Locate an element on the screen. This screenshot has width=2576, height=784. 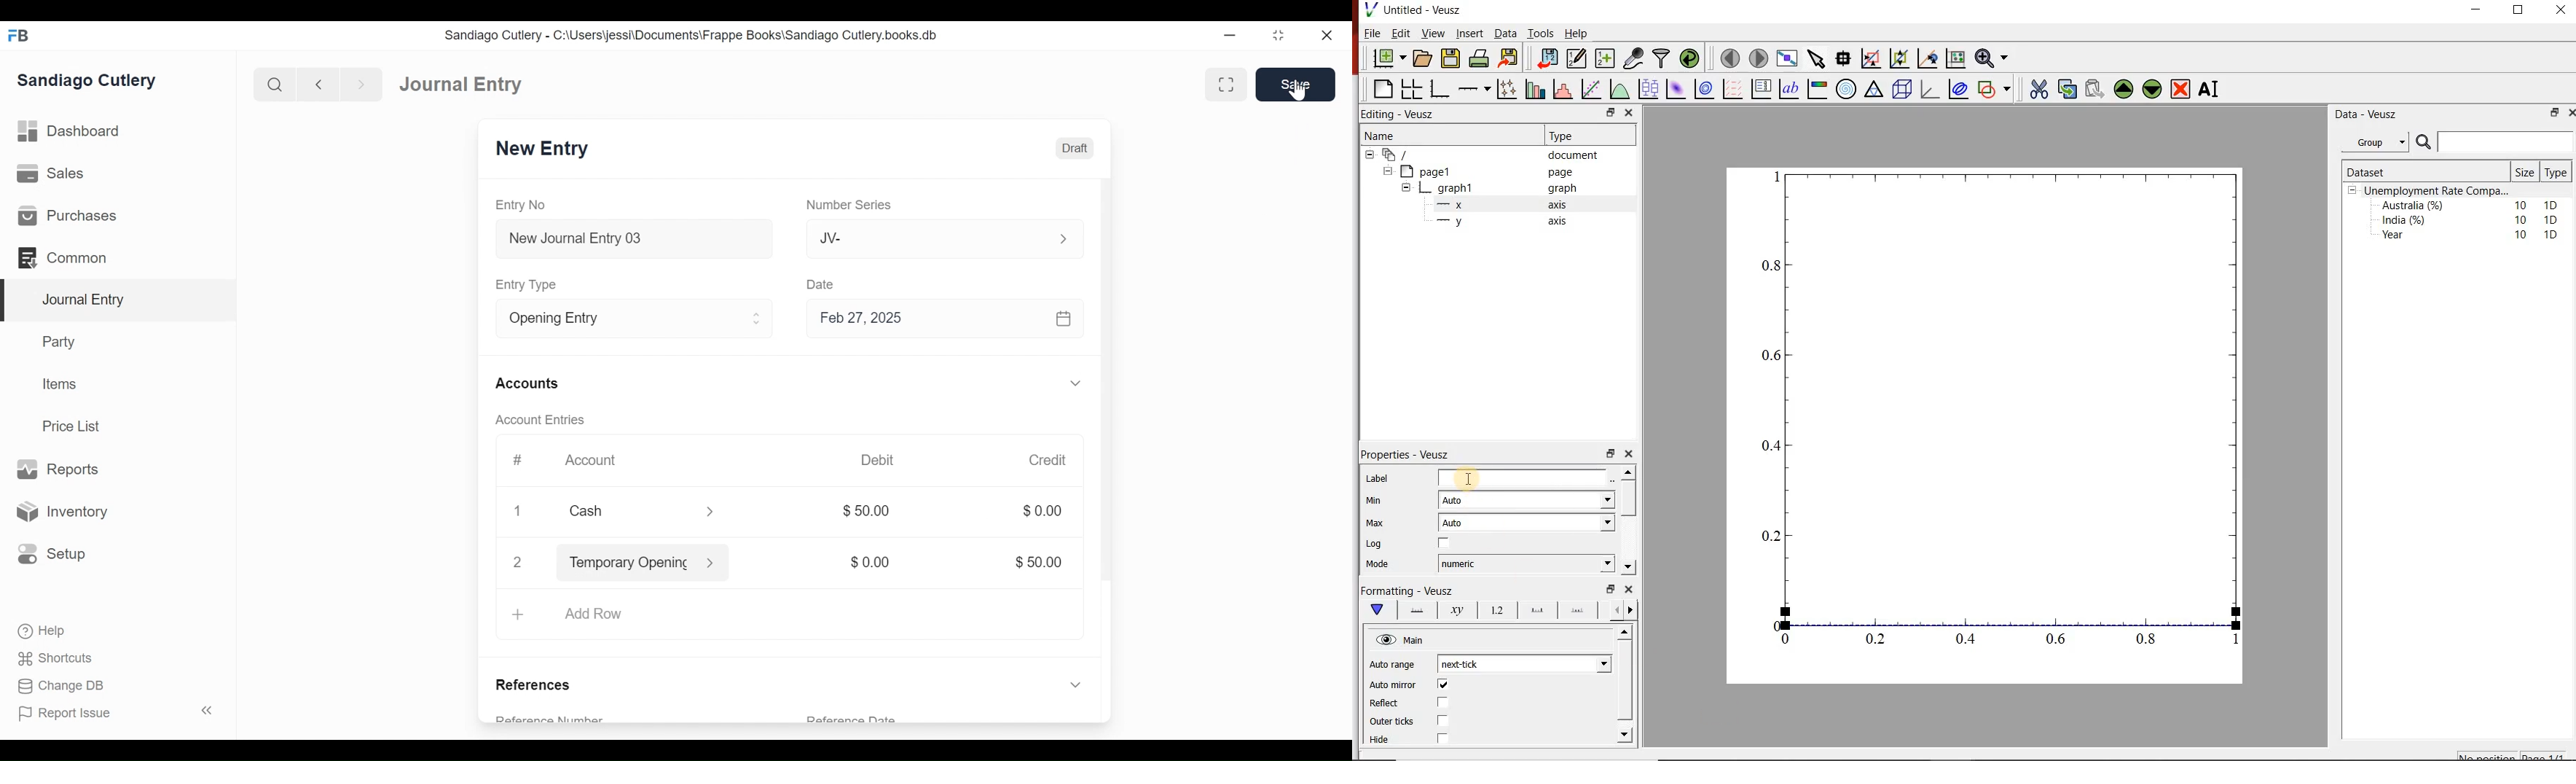
add a shapes is located at coordinates (1994, 89).